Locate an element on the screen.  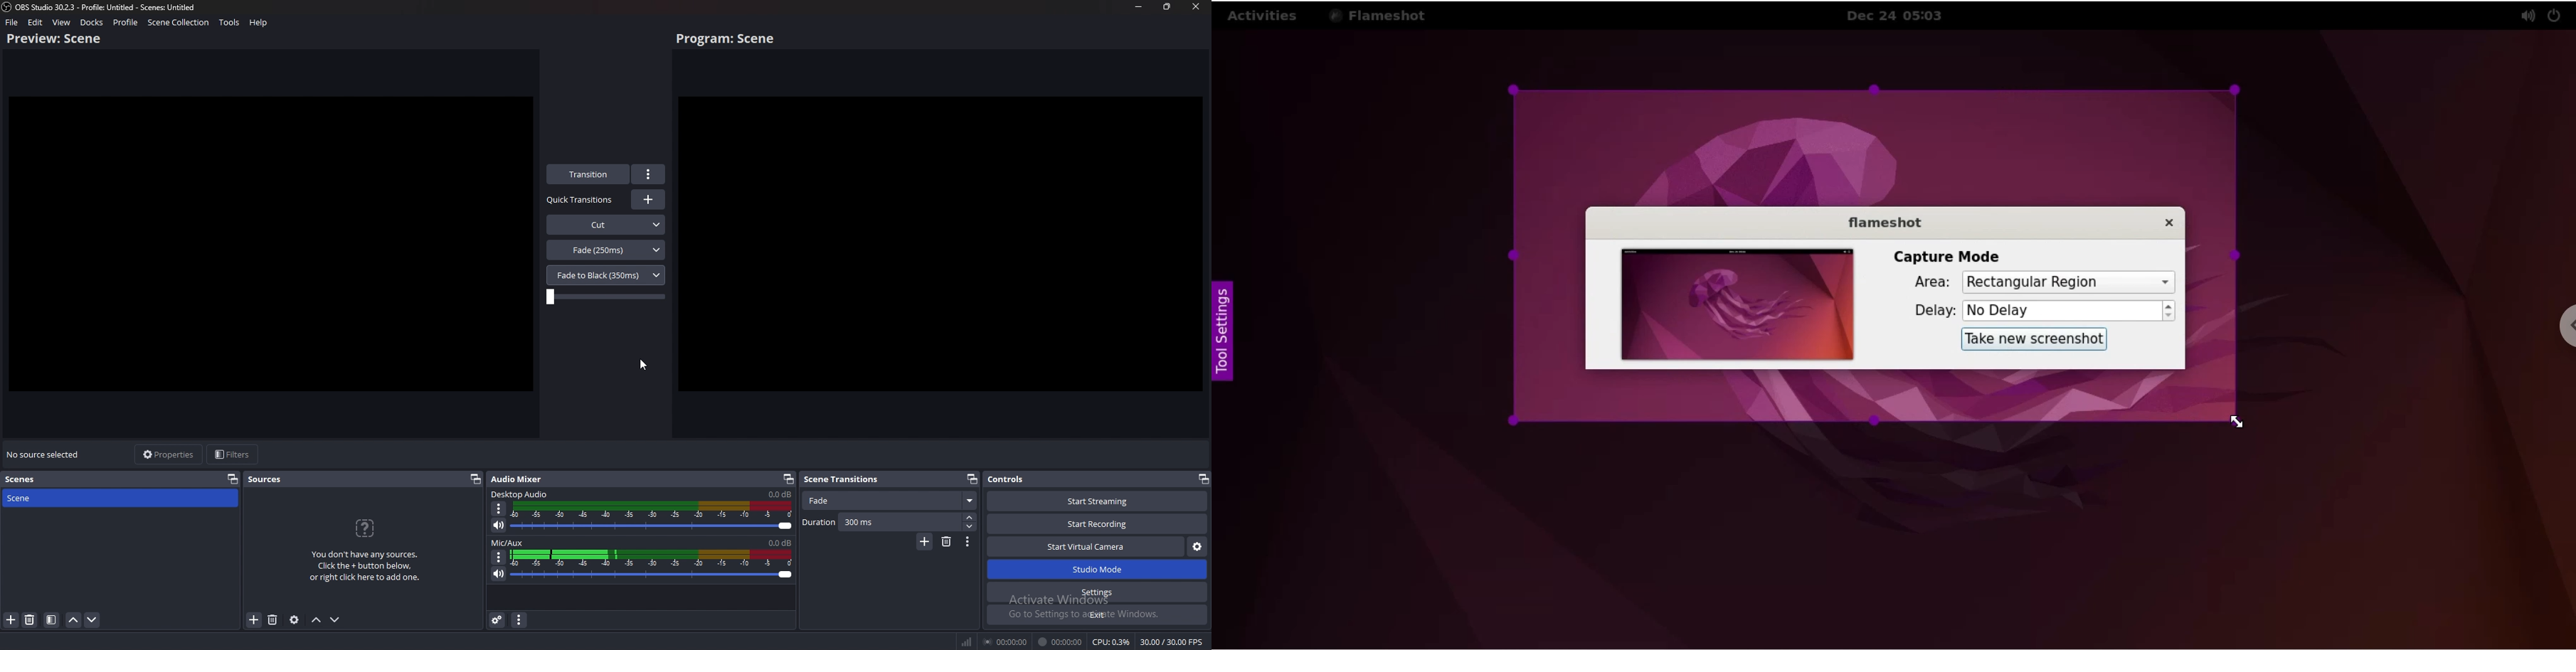
move scene up is located at coordinates (74, 620).